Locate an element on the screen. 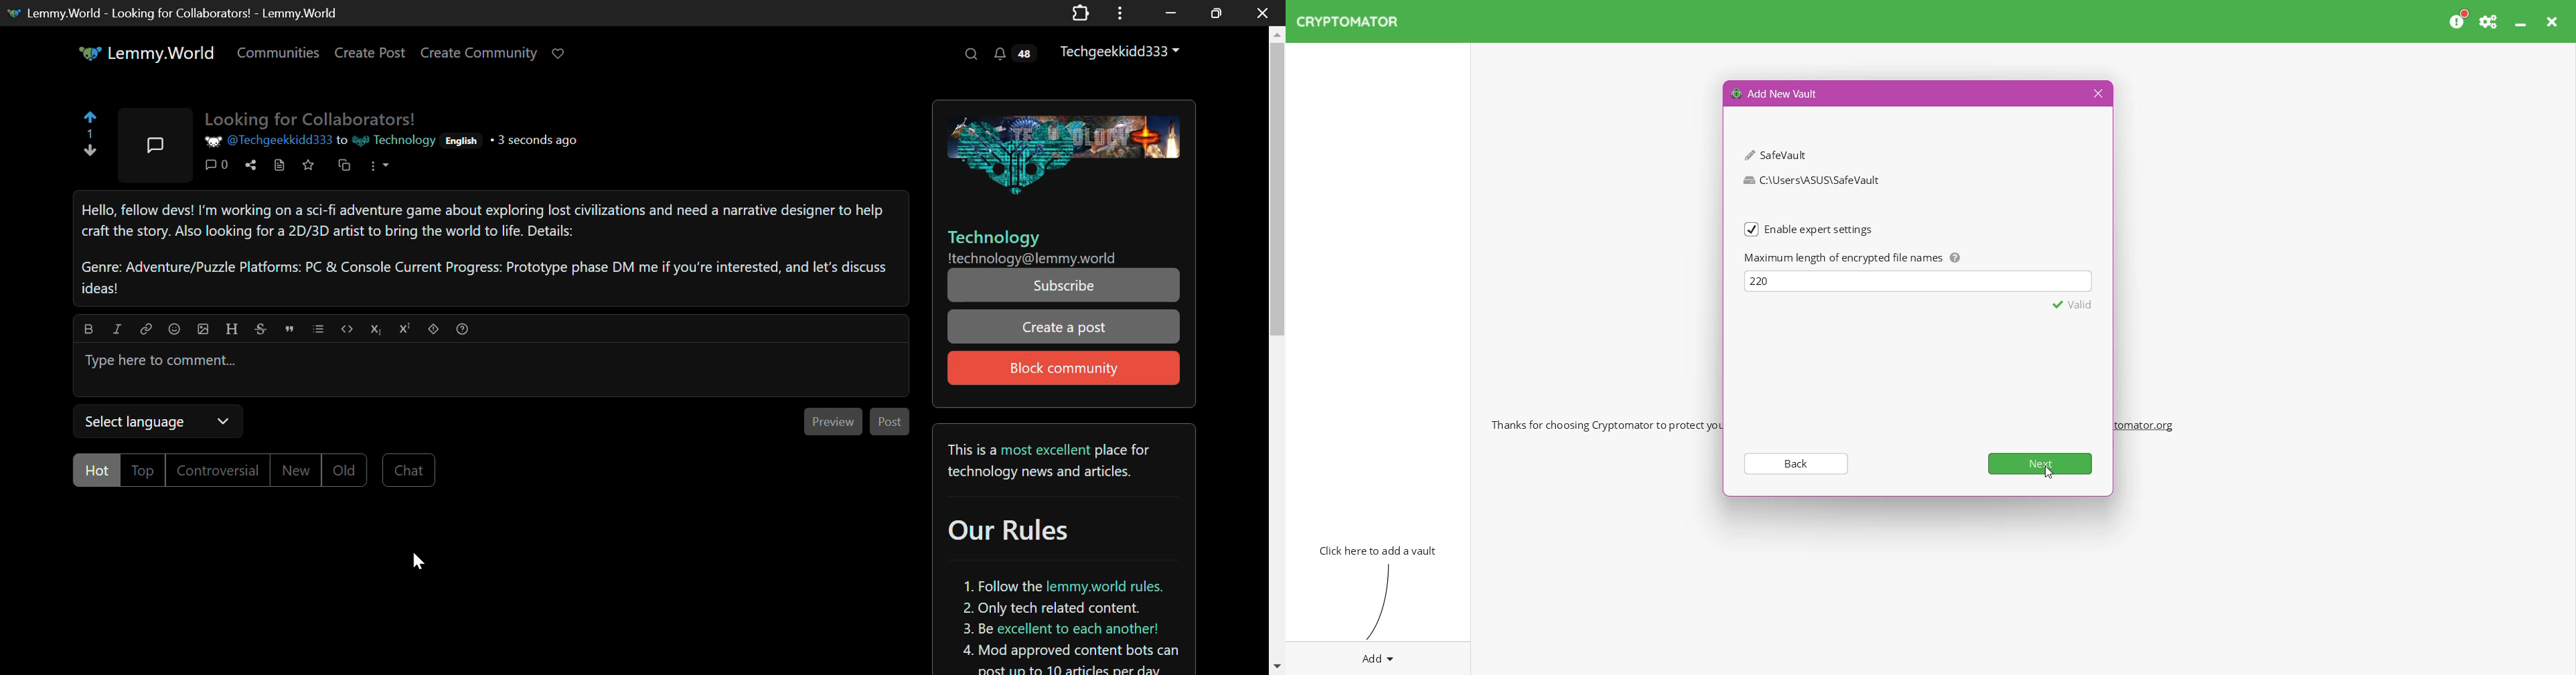 The height and width of the screenshot is (700, 2576). Valid is located at coordinates (2072, 305).